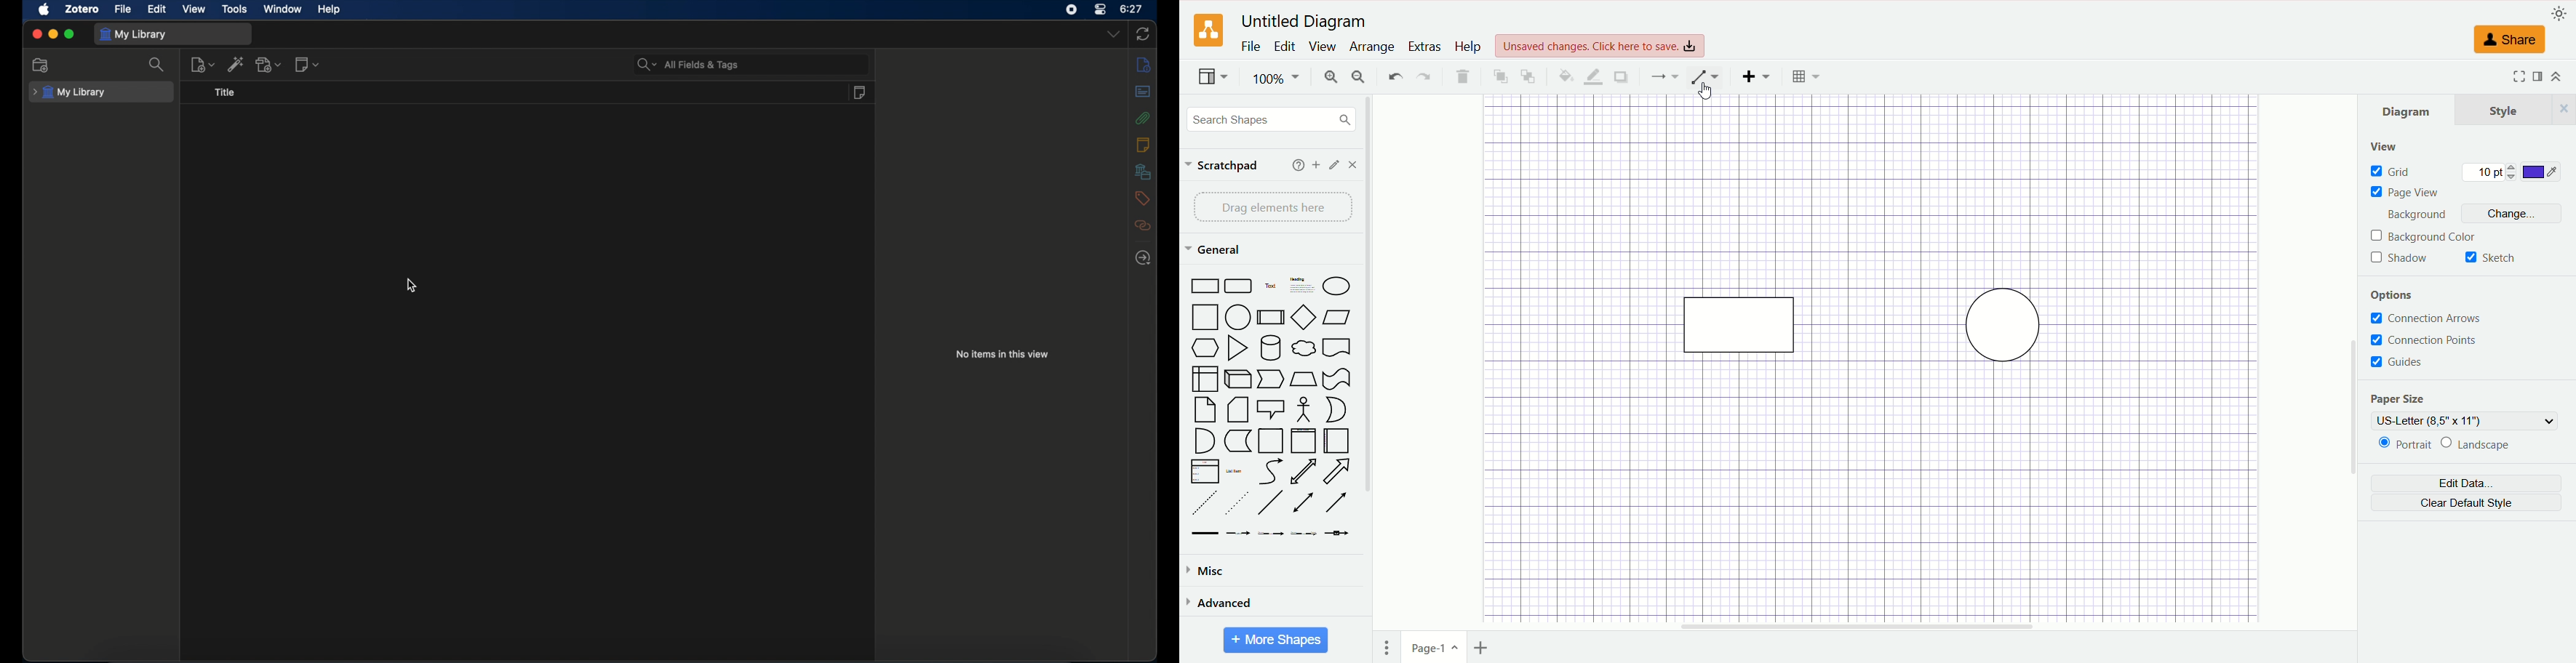 The height and width of the screenshot is (672, 2576). I want to click on vertical scroll bar, so click(2342, 357).